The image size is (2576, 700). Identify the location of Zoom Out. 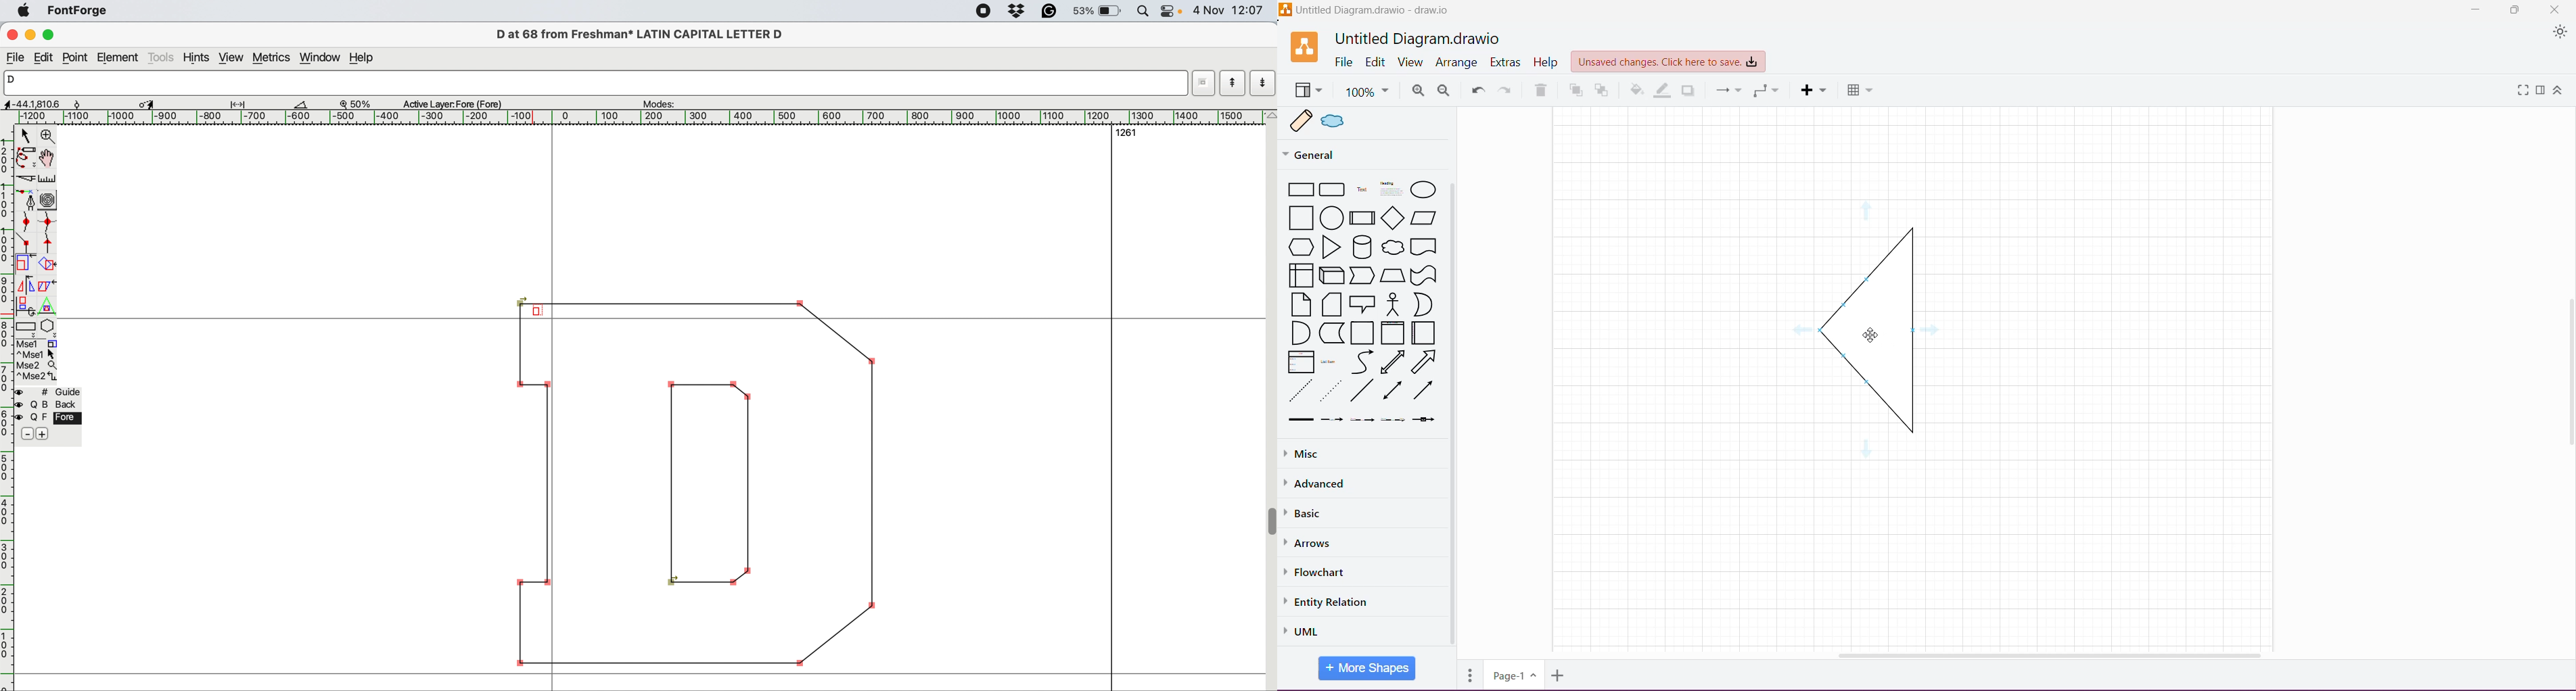
(1442, 91).